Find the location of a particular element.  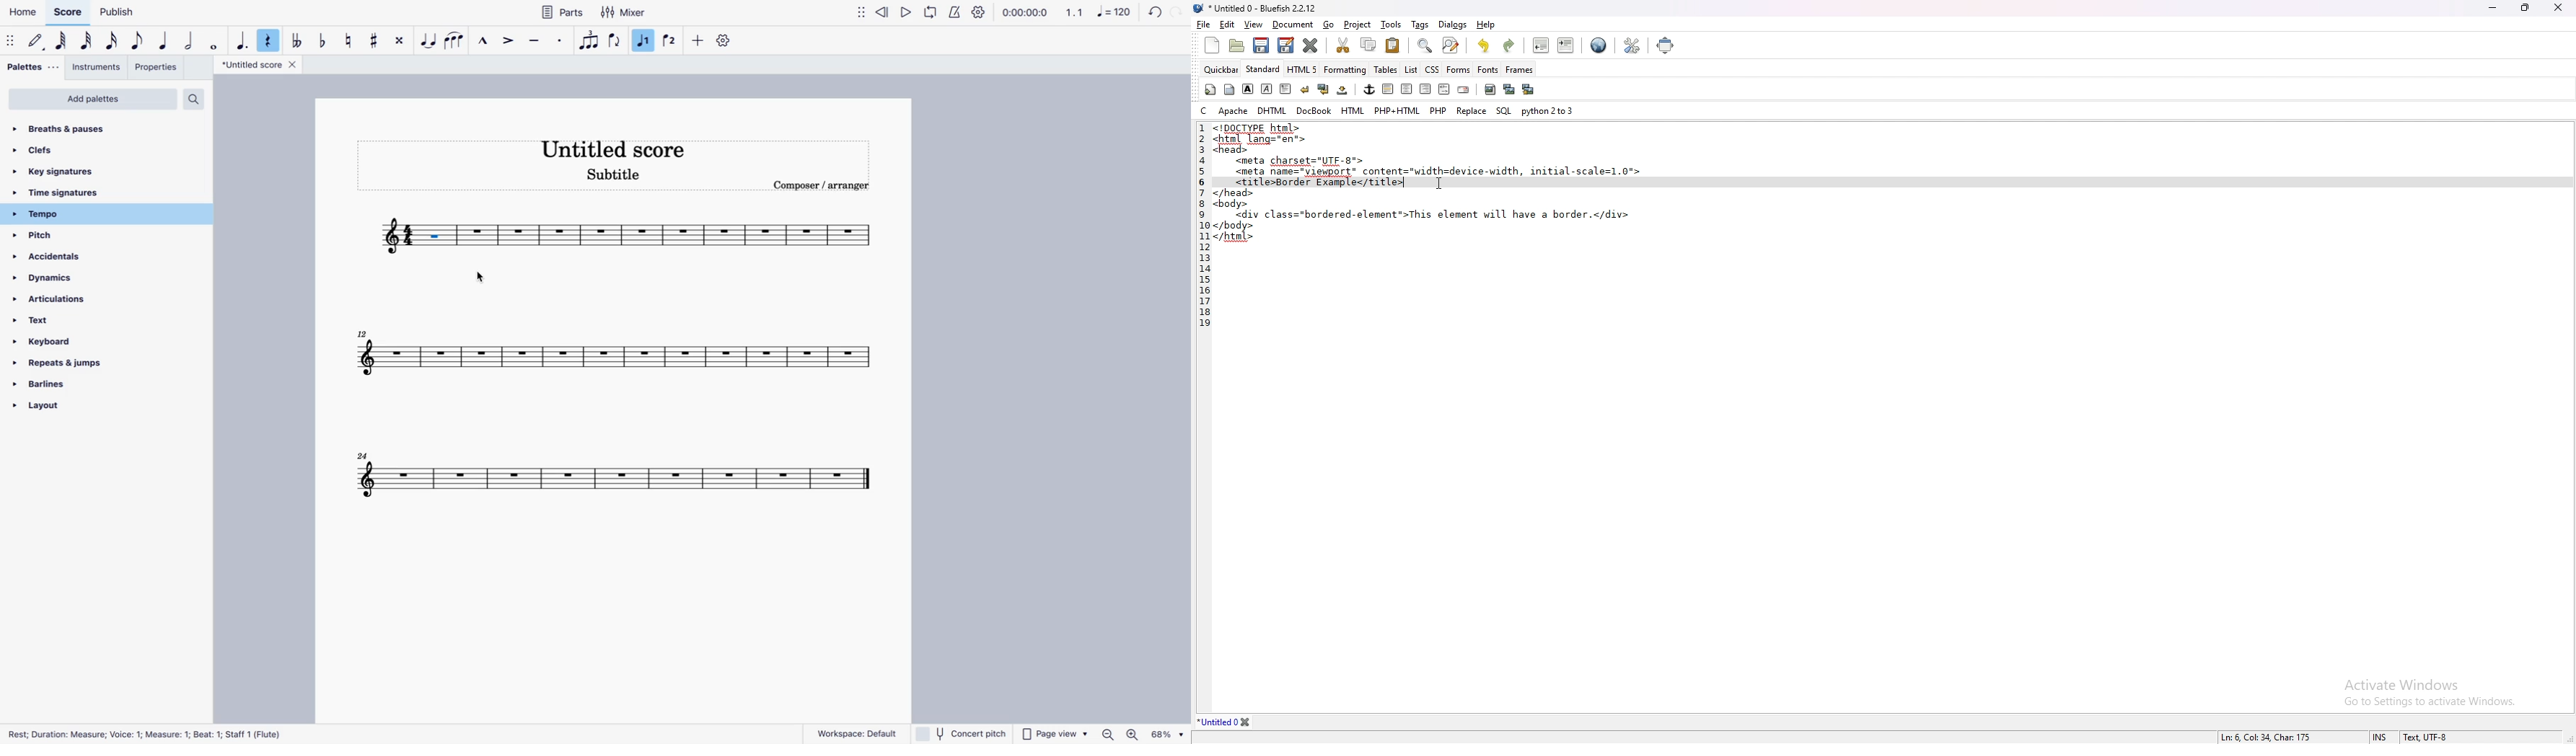

forms is located at coordinates (1459, 69).